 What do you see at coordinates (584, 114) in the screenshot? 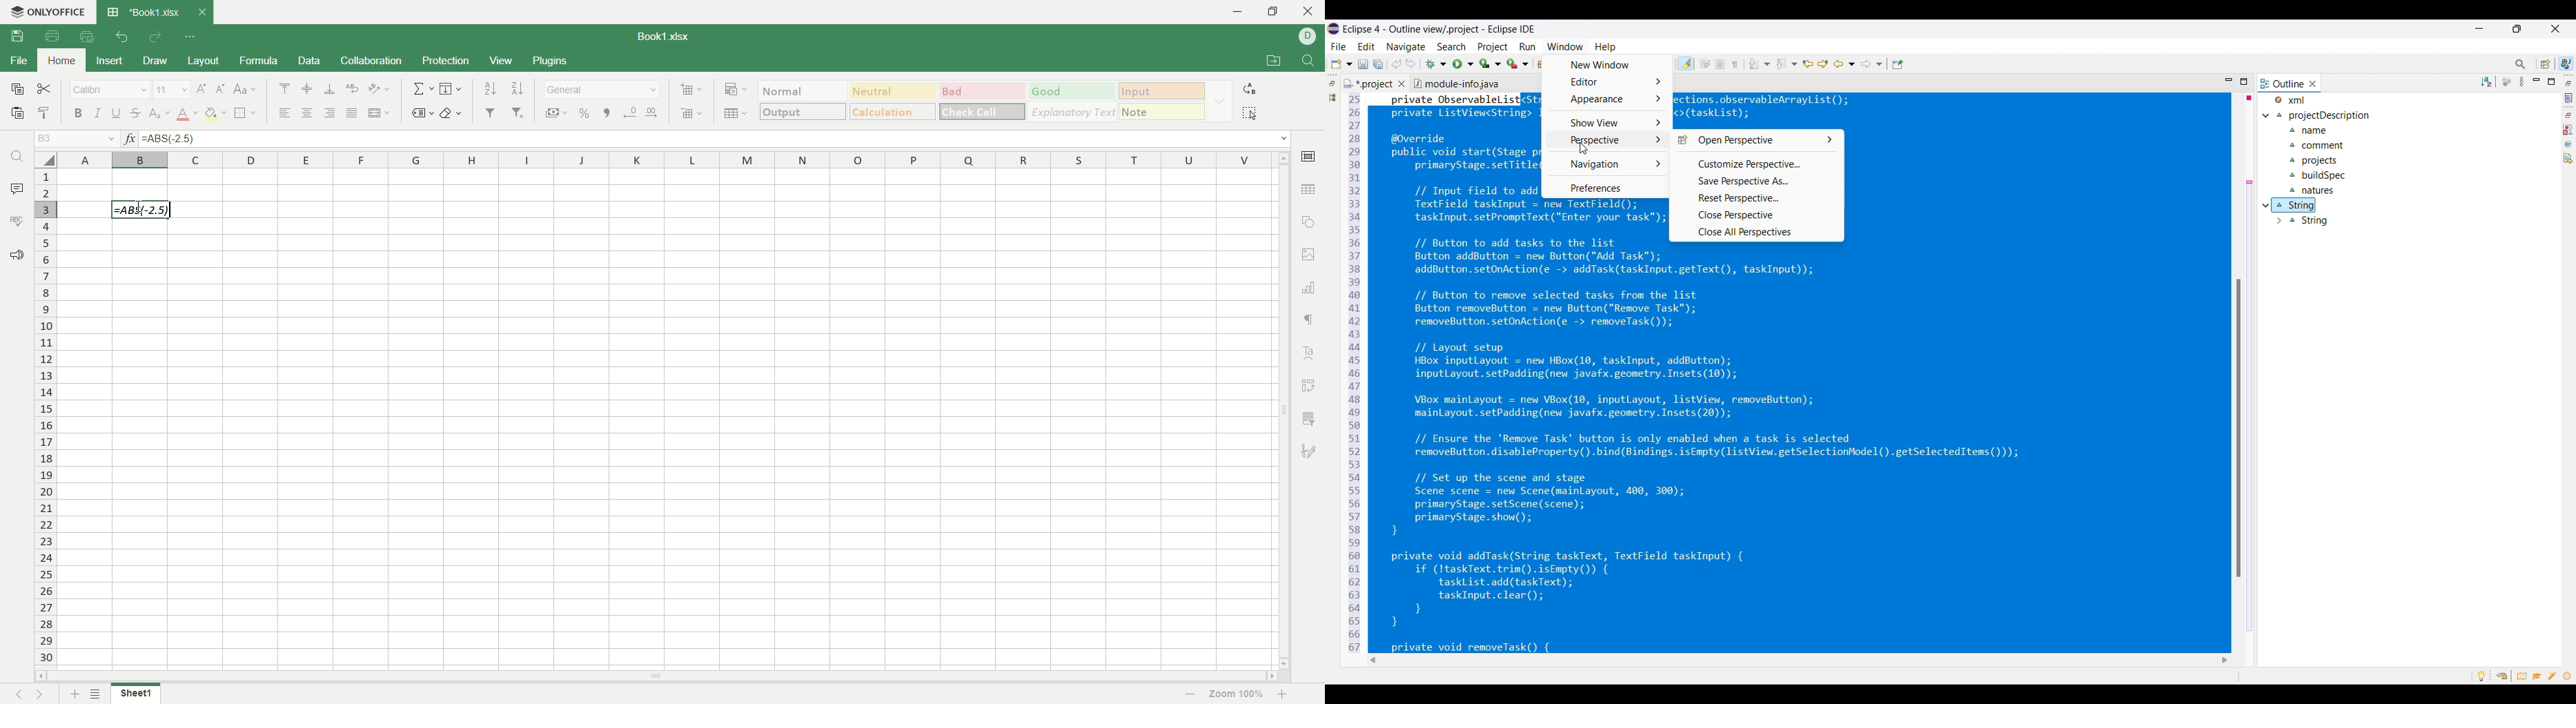
I see `percent style` at bounding box center [584, 114].